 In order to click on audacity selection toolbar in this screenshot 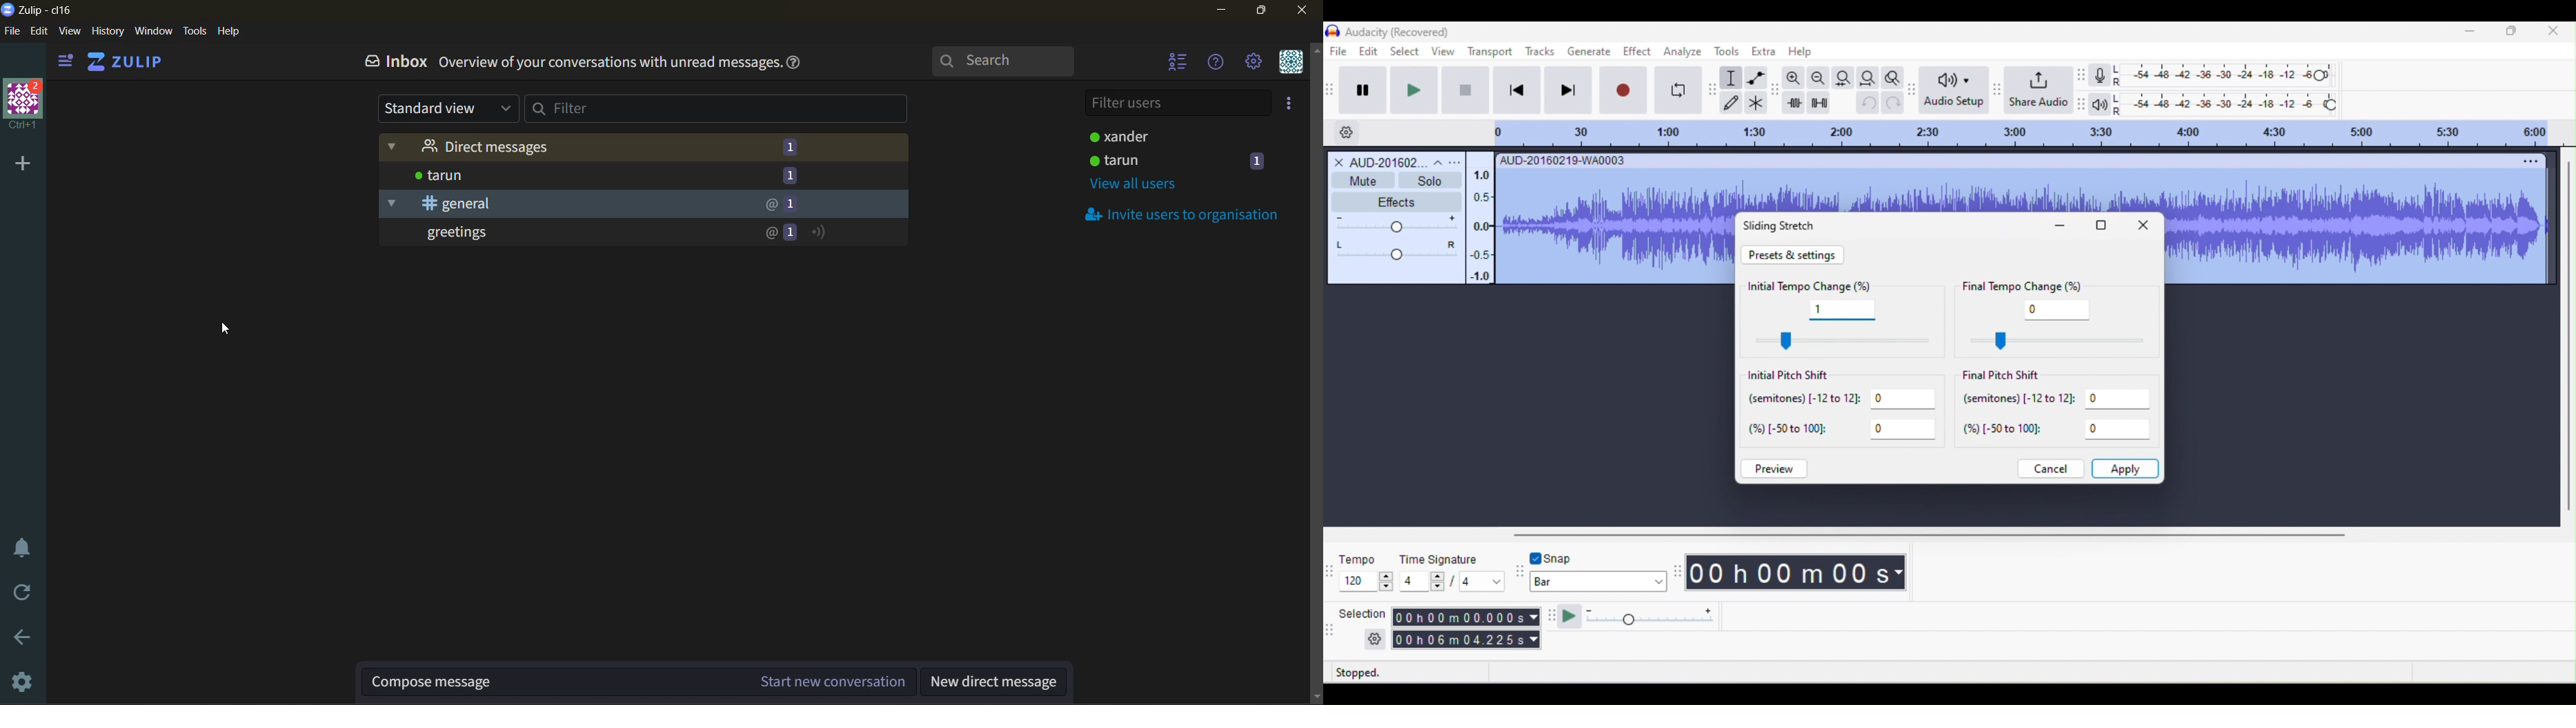, I will do `click(1331, 629)`.